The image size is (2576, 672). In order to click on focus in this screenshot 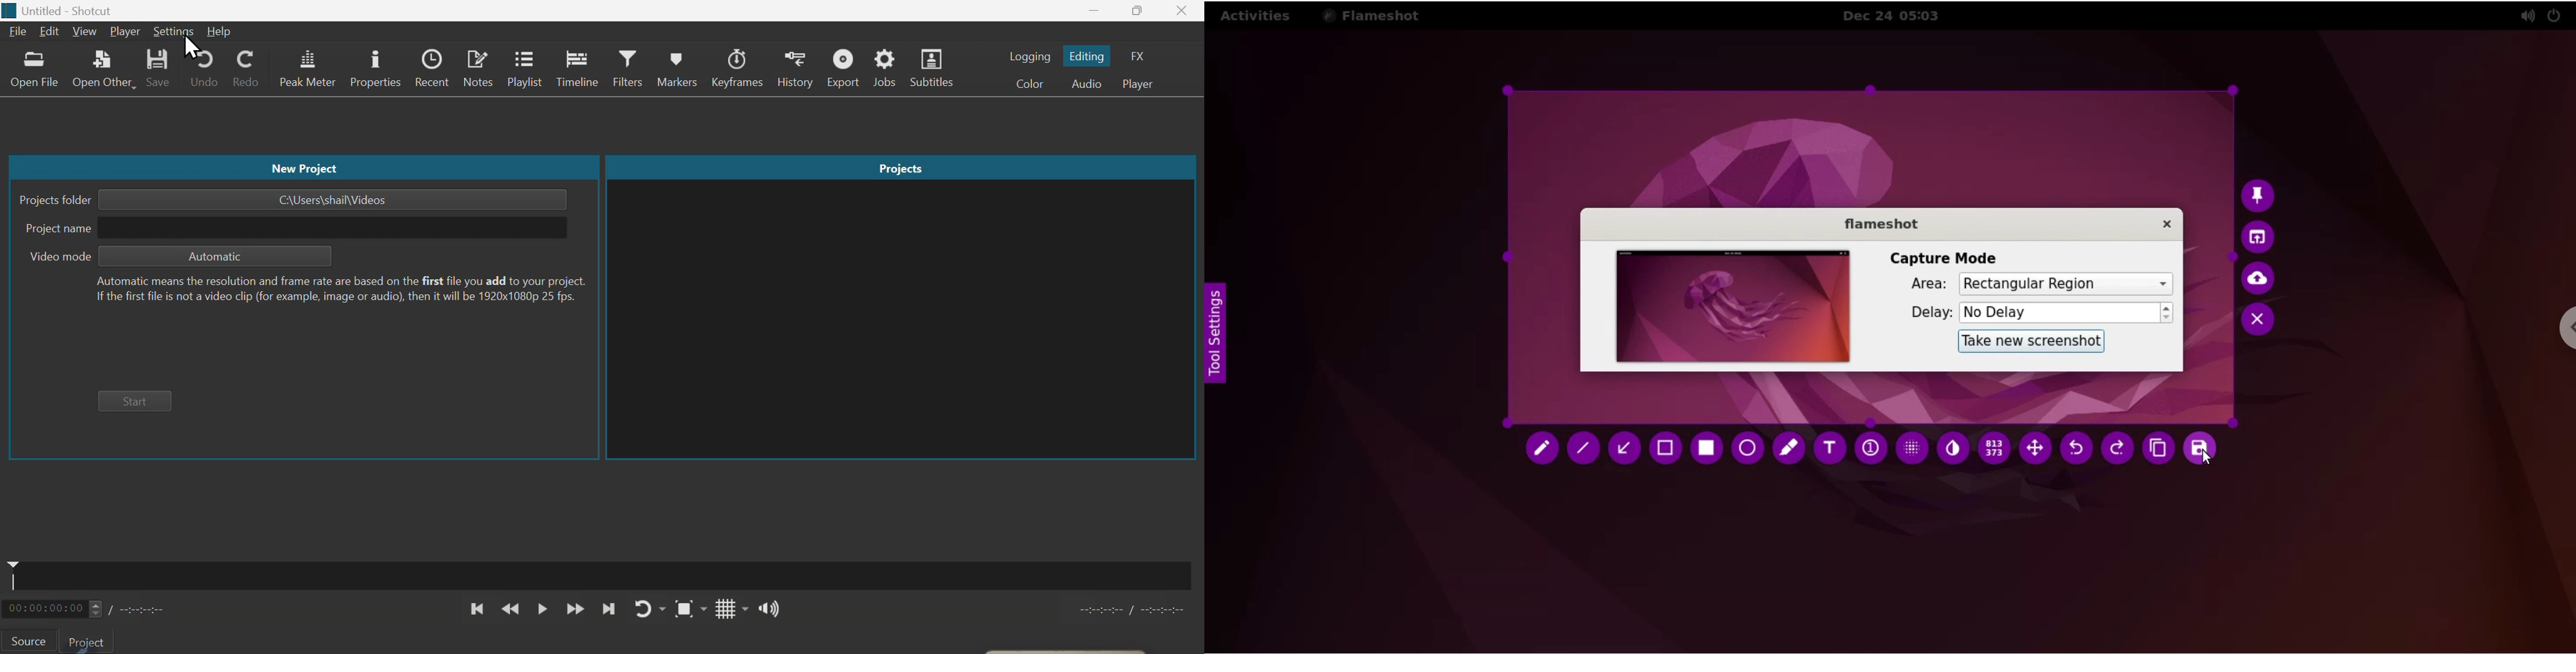, I will do `click(684, 609)`.